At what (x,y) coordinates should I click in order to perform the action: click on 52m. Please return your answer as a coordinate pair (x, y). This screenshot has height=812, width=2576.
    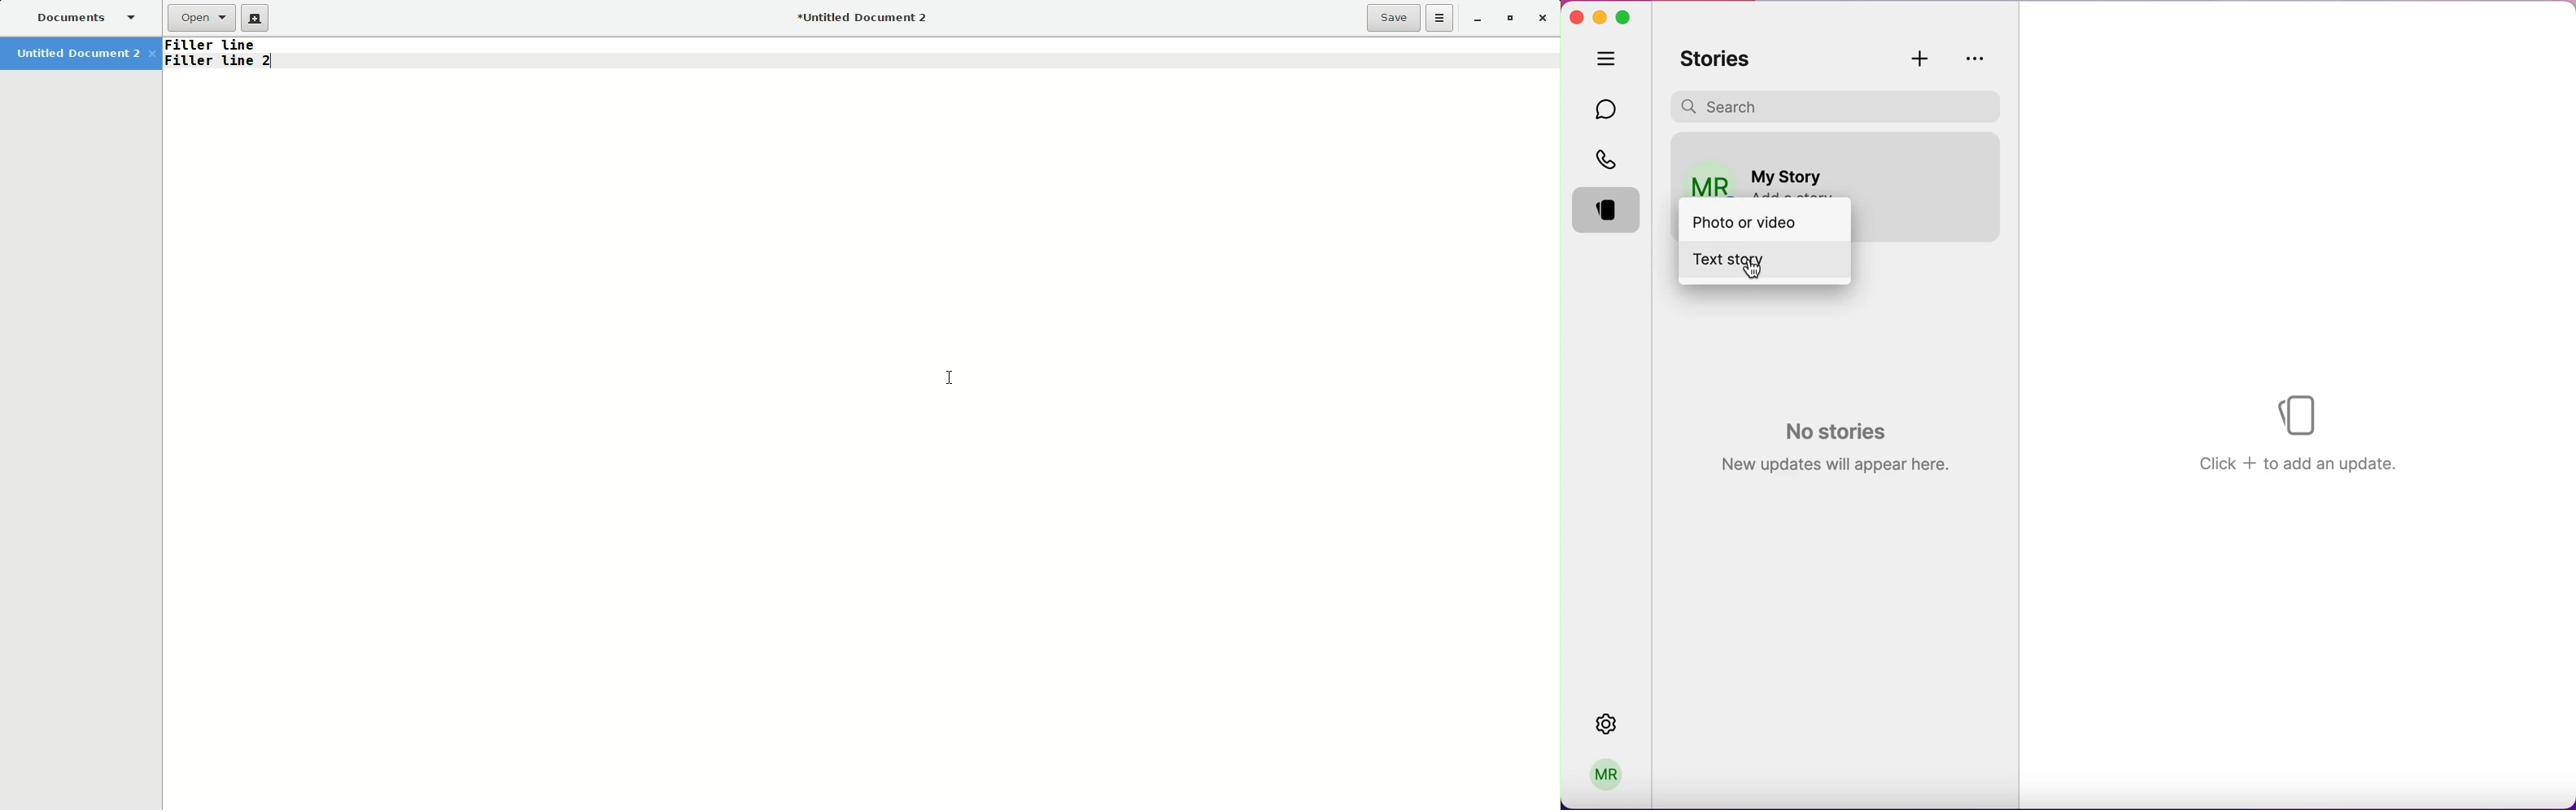
    Looking at the image, I should click on (1970, 152).